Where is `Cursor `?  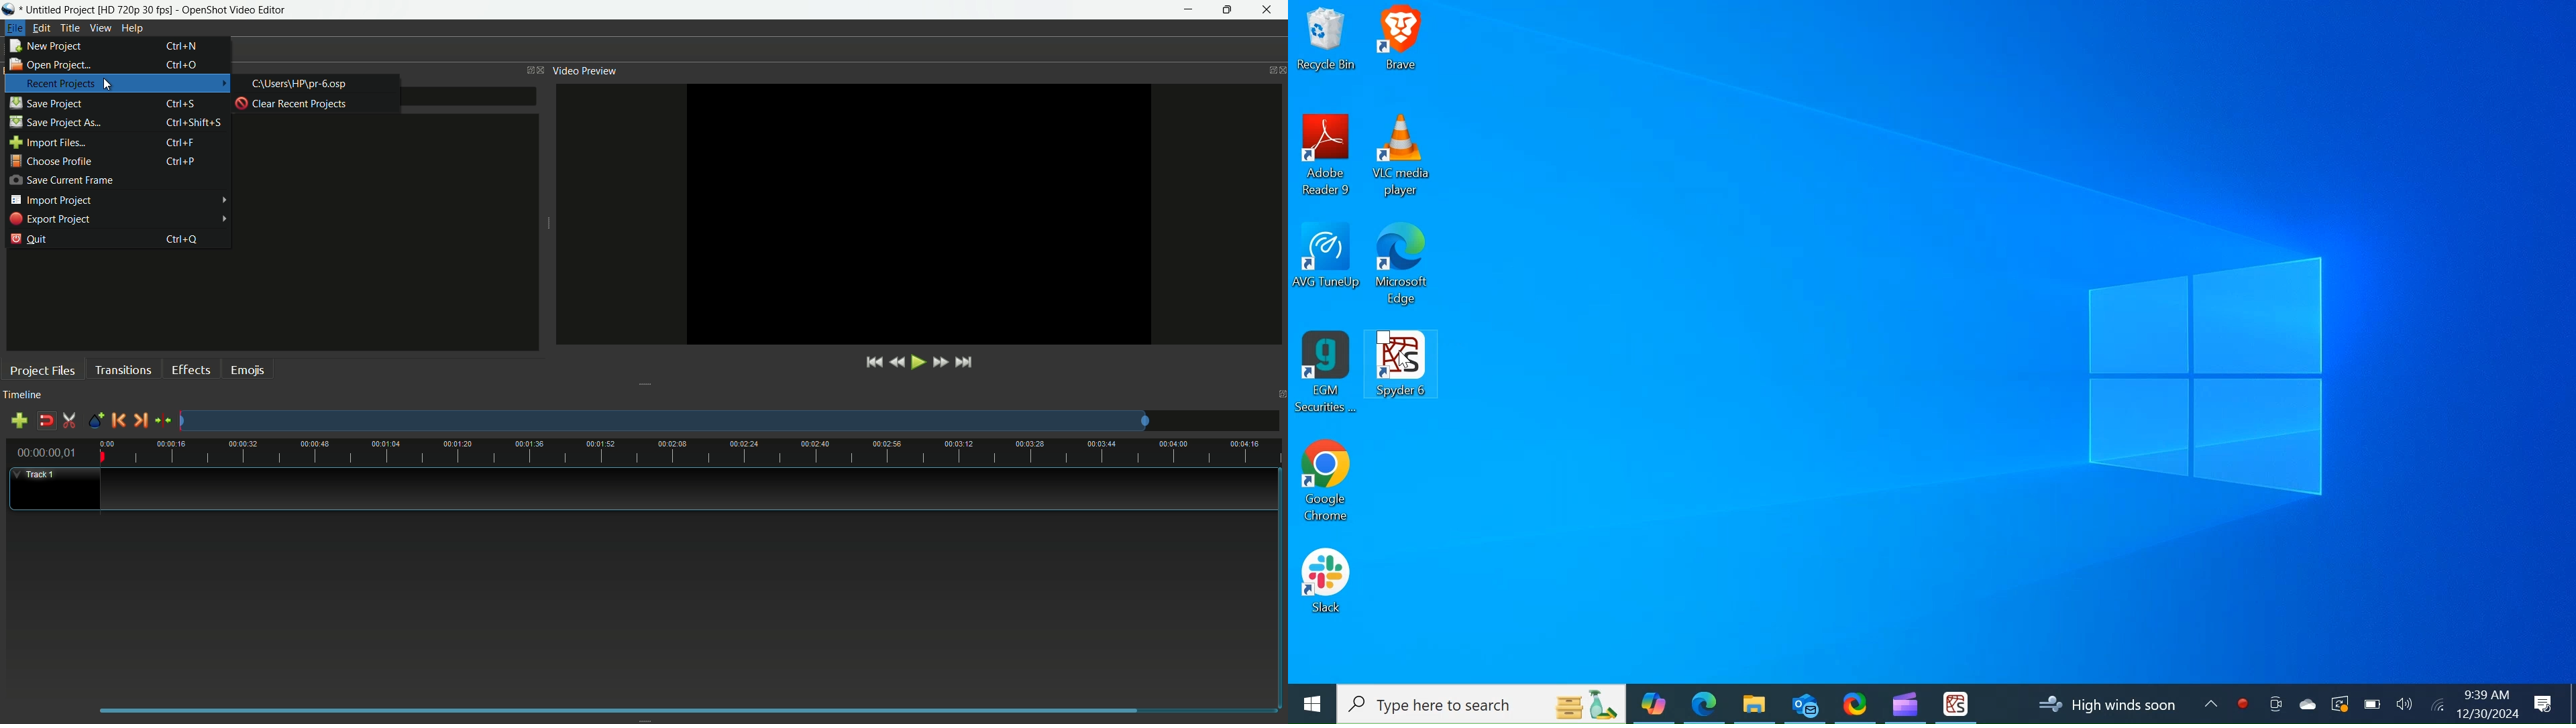
Cursor  is located at coordinates (1403, 362).